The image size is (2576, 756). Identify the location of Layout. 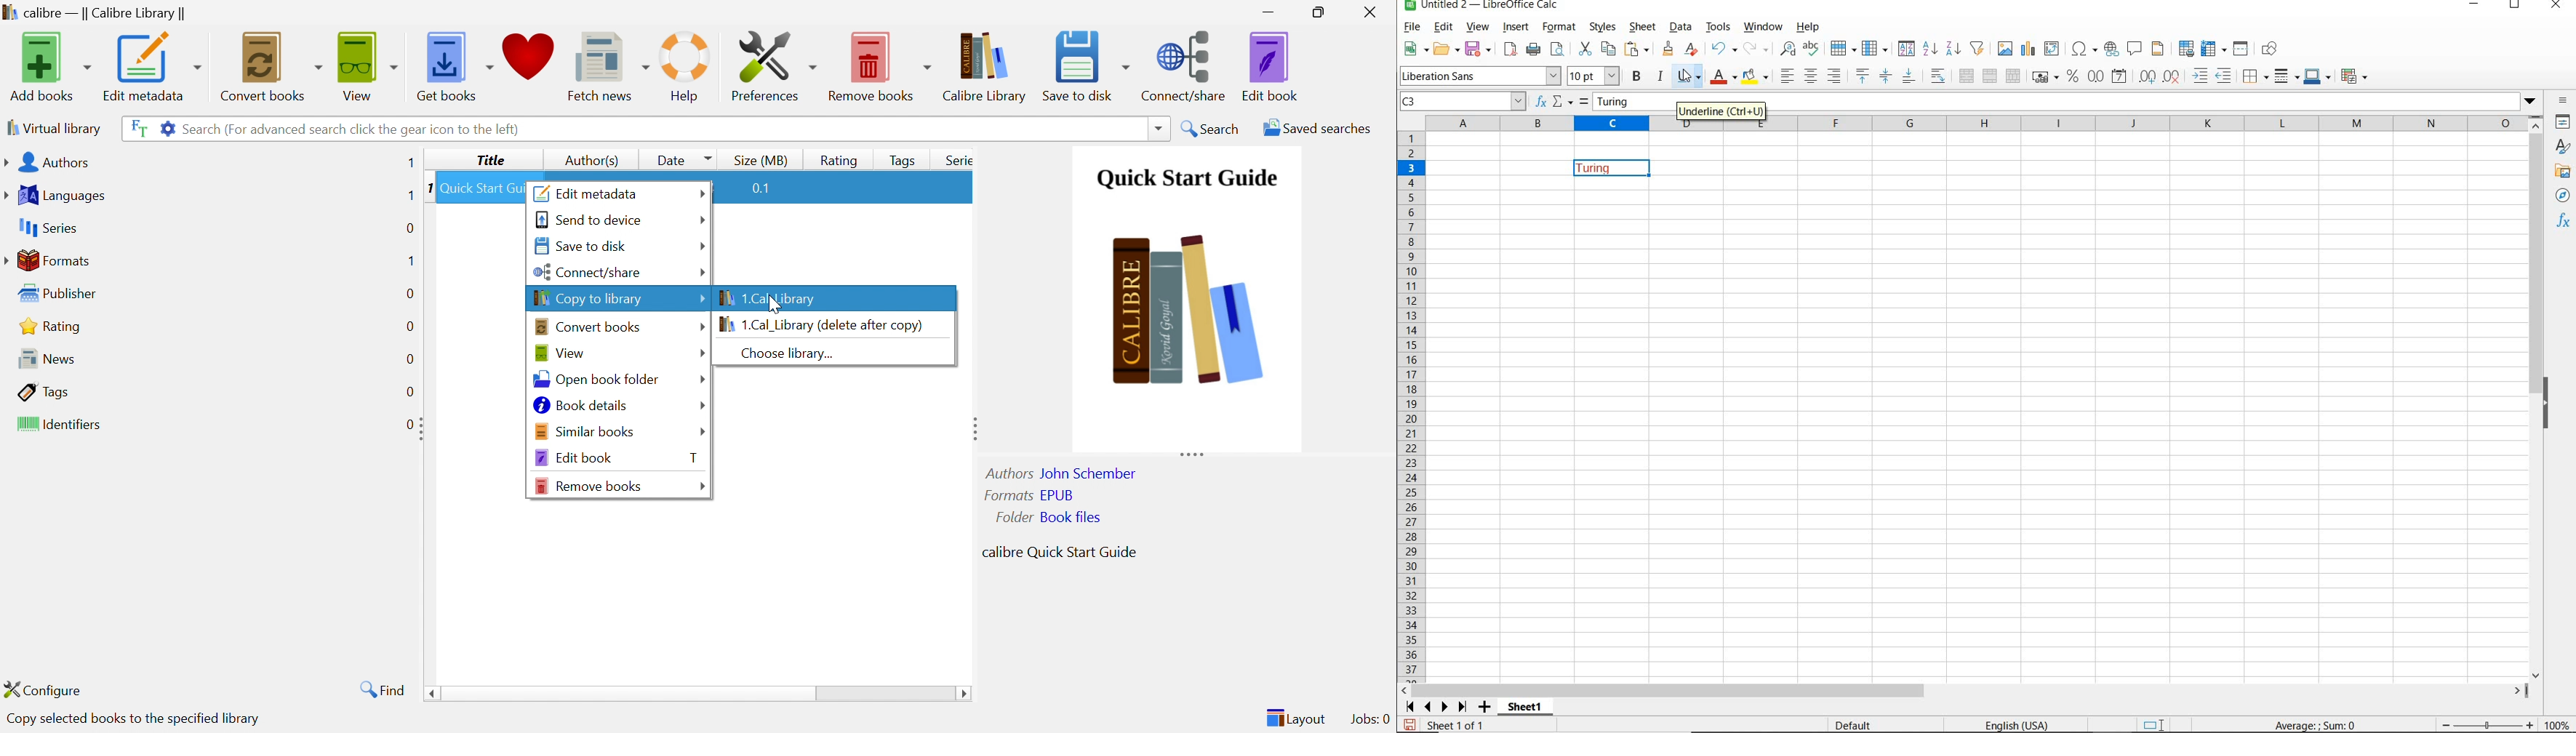
(1295, 717).